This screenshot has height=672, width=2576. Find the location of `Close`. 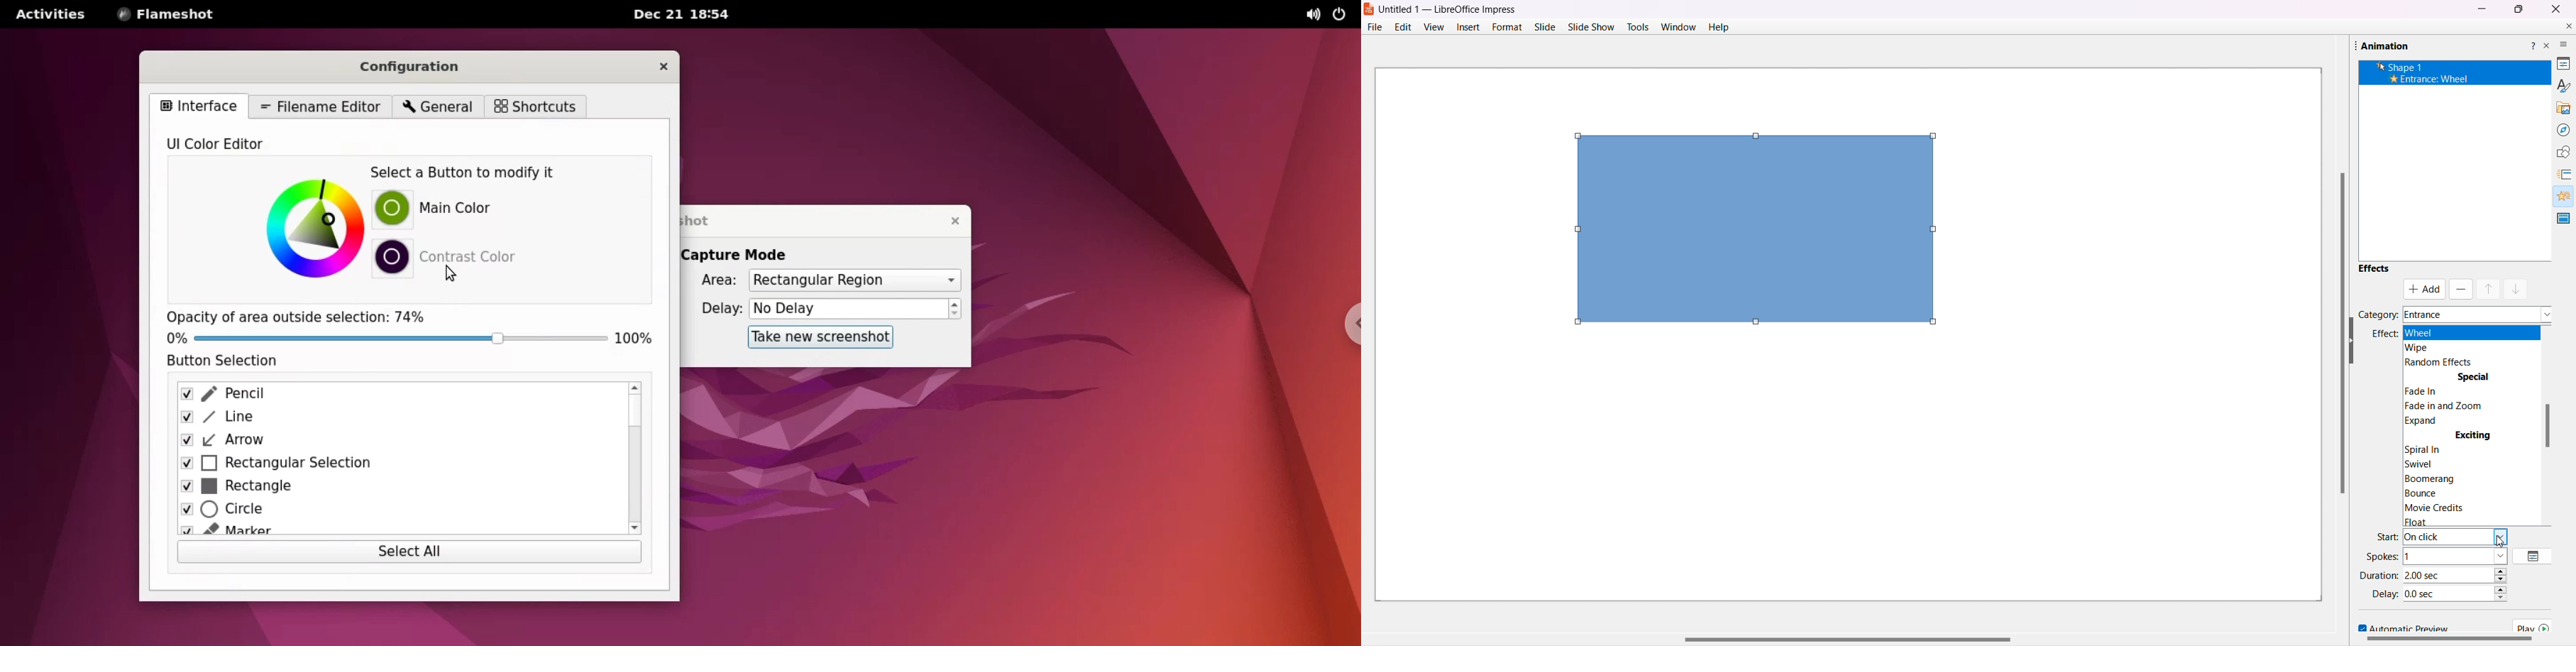

Close is located at coordinates (2556, 8).